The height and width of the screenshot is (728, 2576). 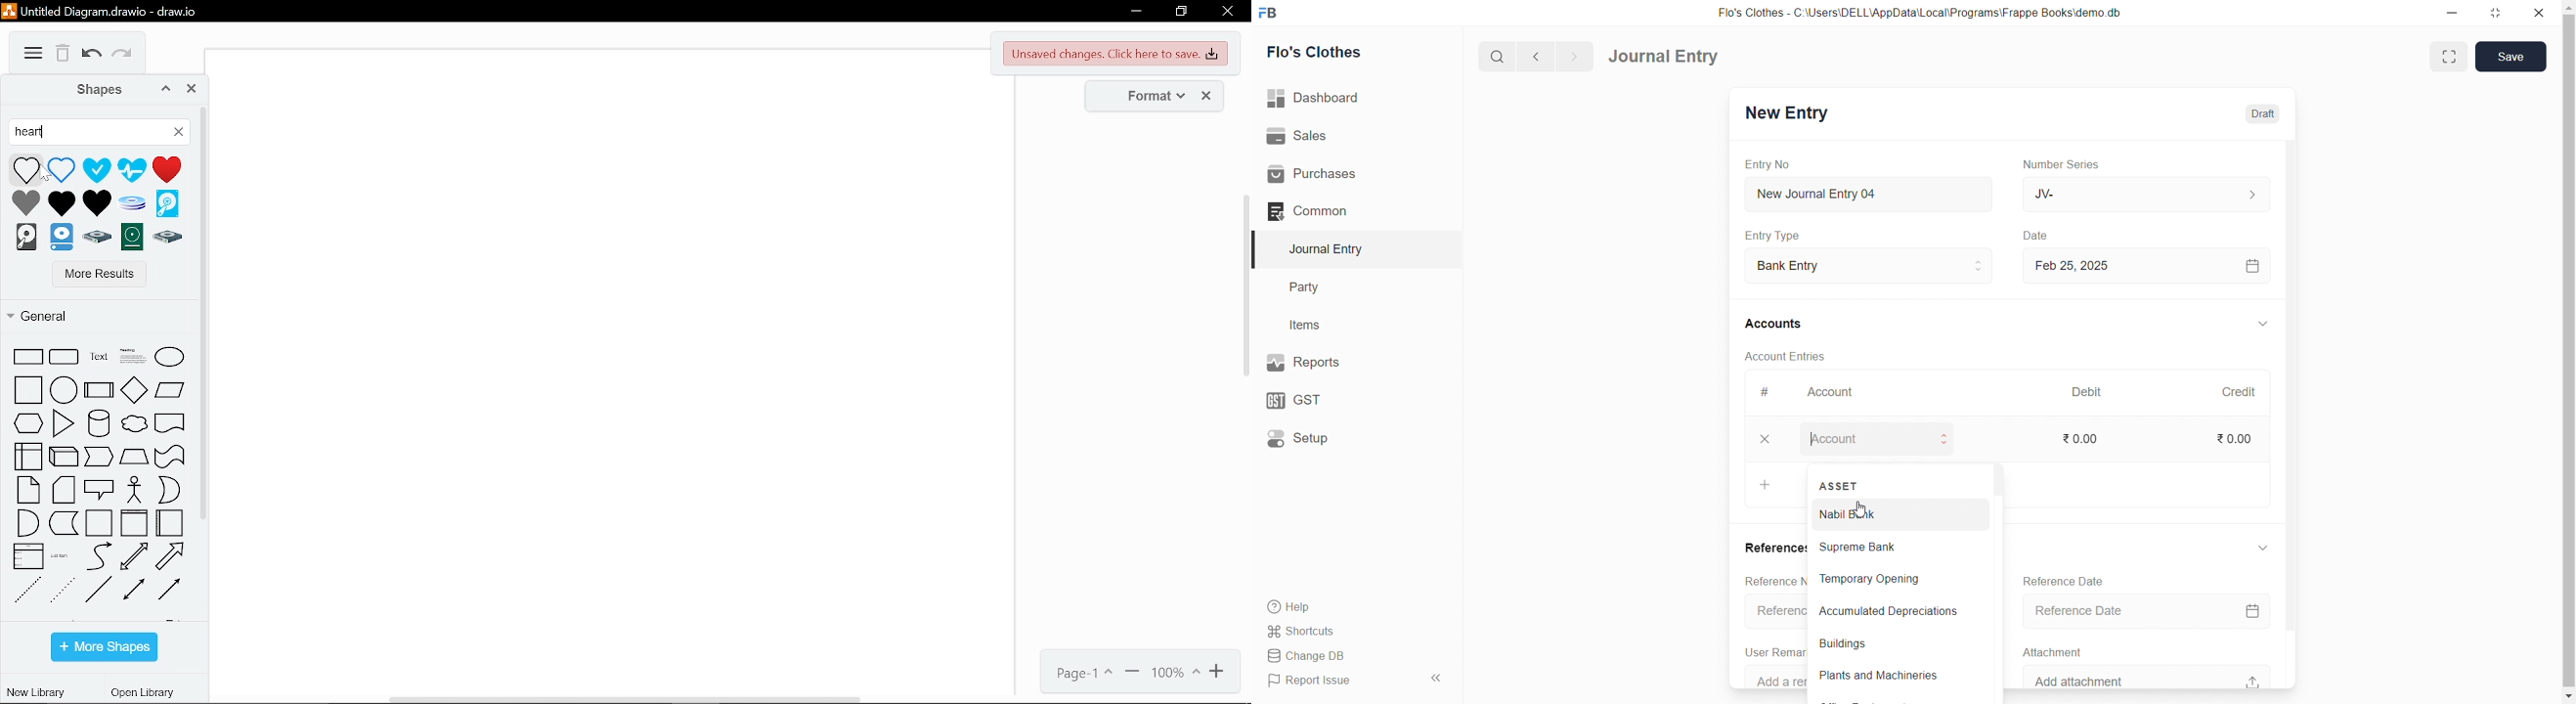 I want to click on line, so click(x=100, y=590).